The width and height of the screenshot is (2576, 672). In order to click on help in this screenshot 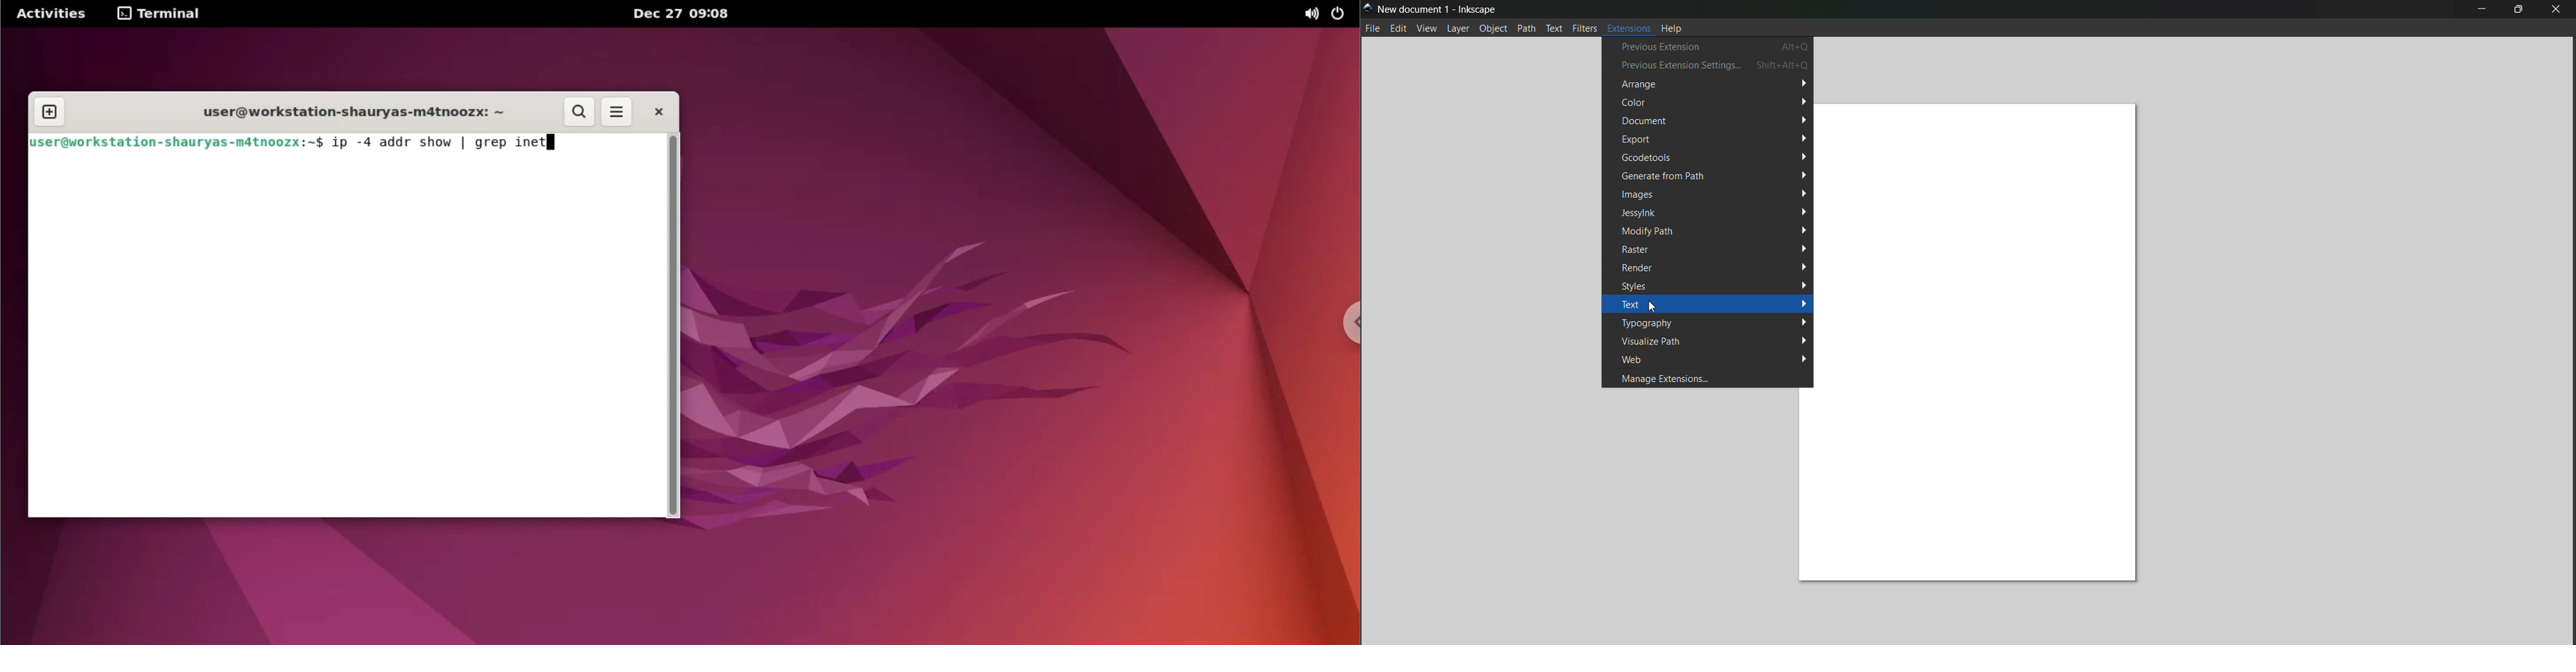, I will do `click(1673, 27)`.